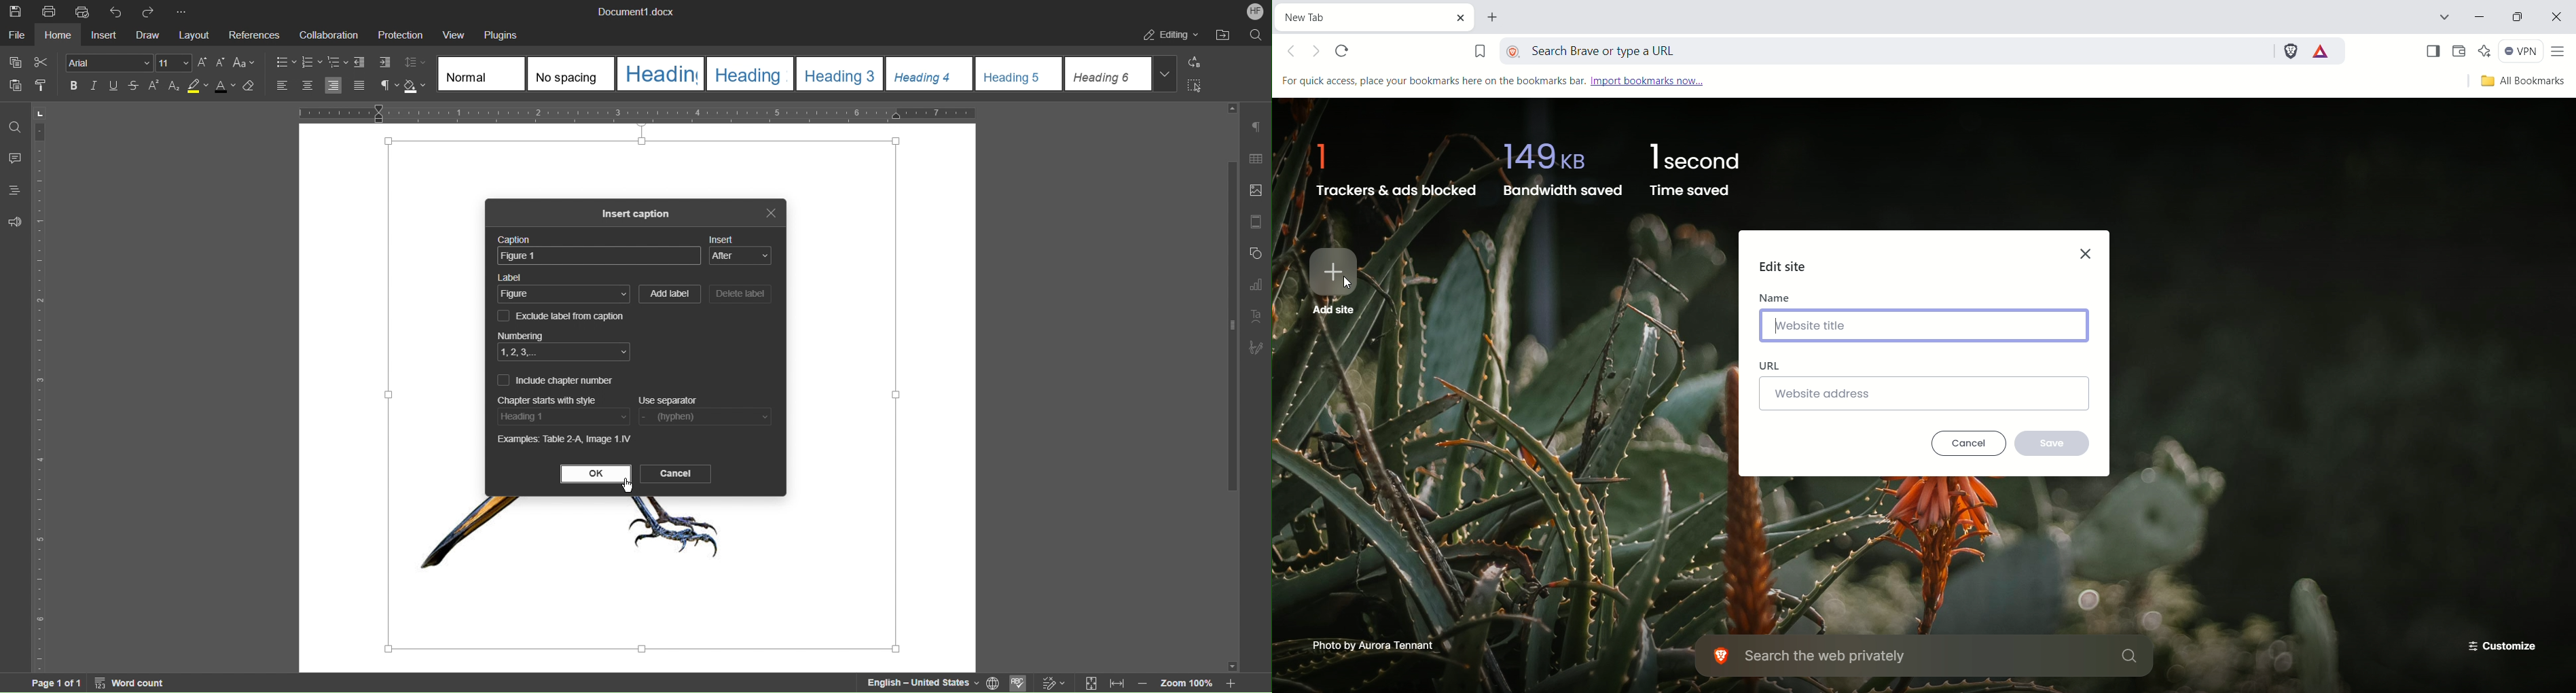 The height and width of the screenshot is (700, 2576). I want to click on Justify, so click(359, 86).